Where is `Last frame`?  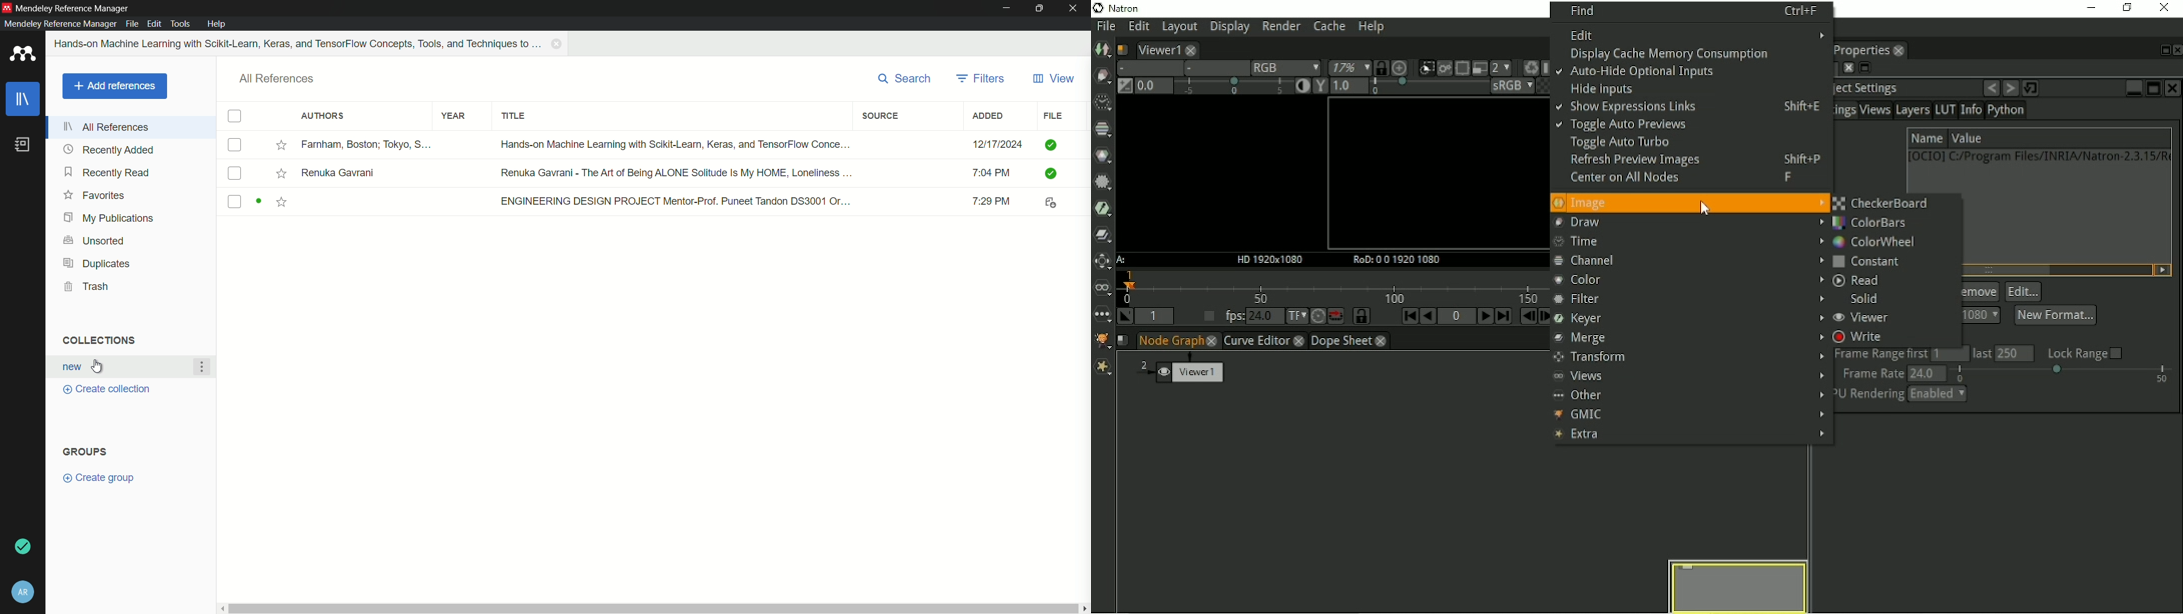 Last frame is located at coordinates (1504, 317).